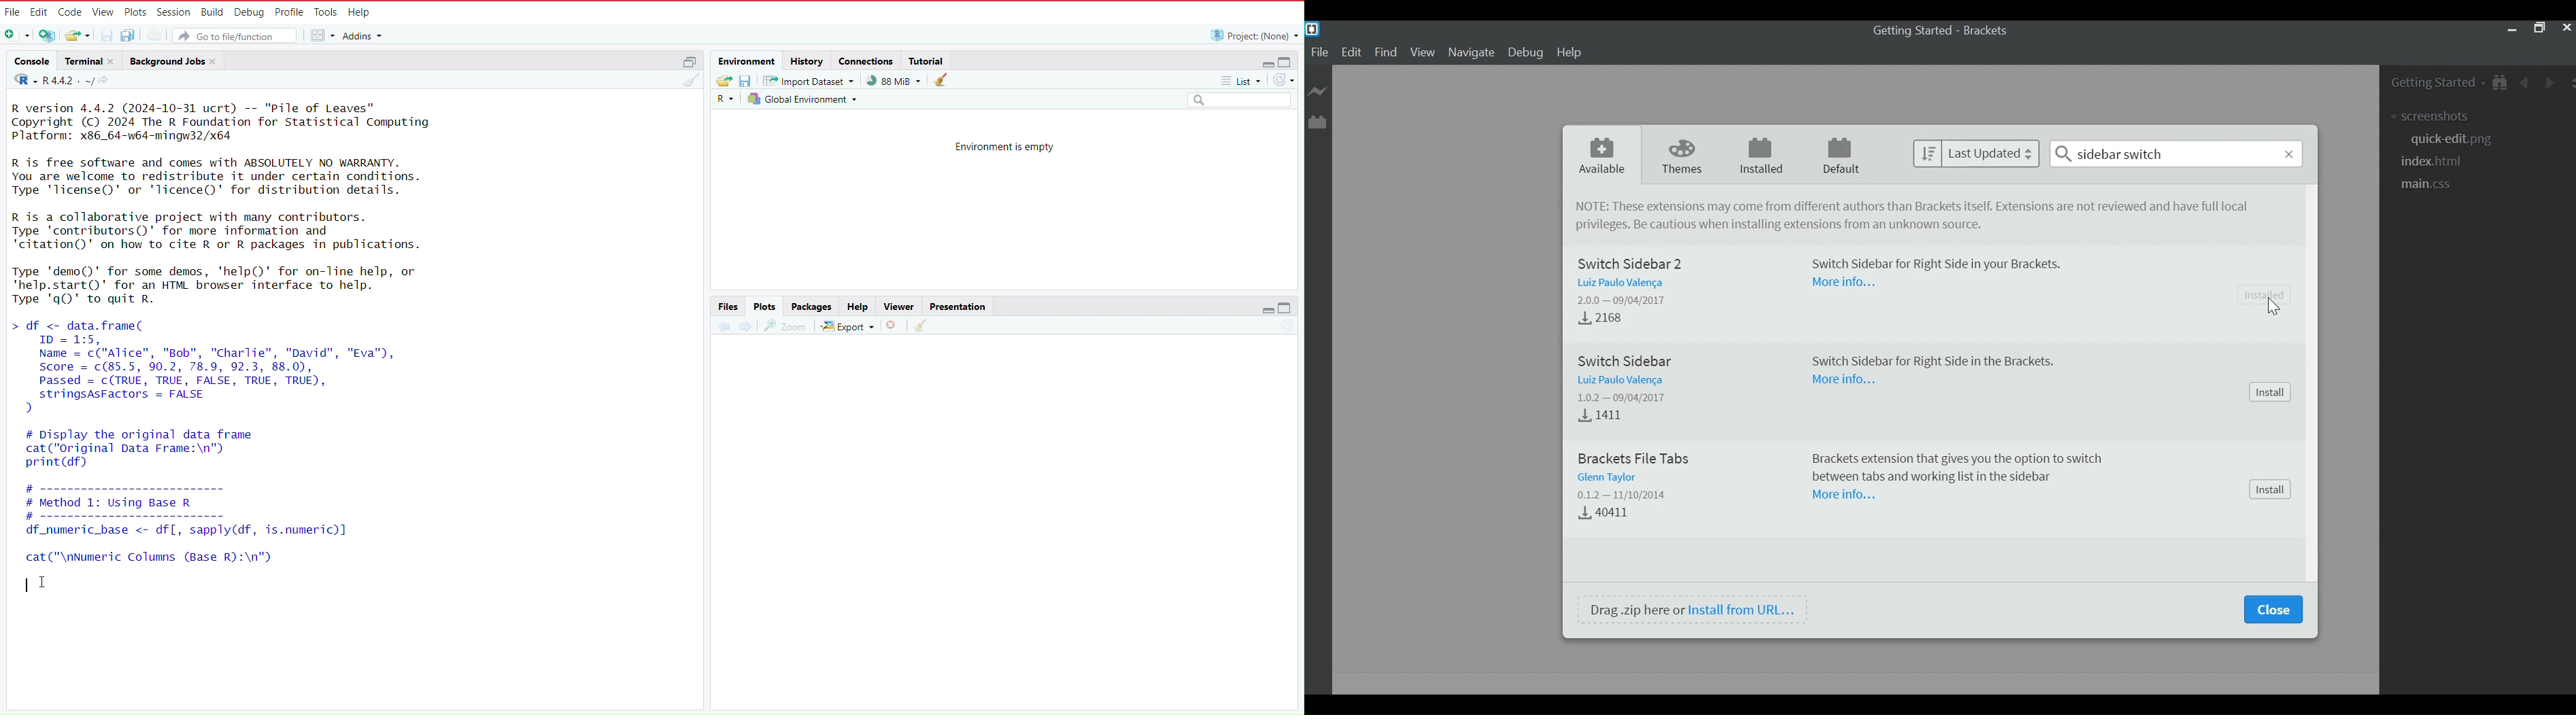  Describe the element at coordinates (322, 35) in the screenshot. I see `workspace panes` at that location.